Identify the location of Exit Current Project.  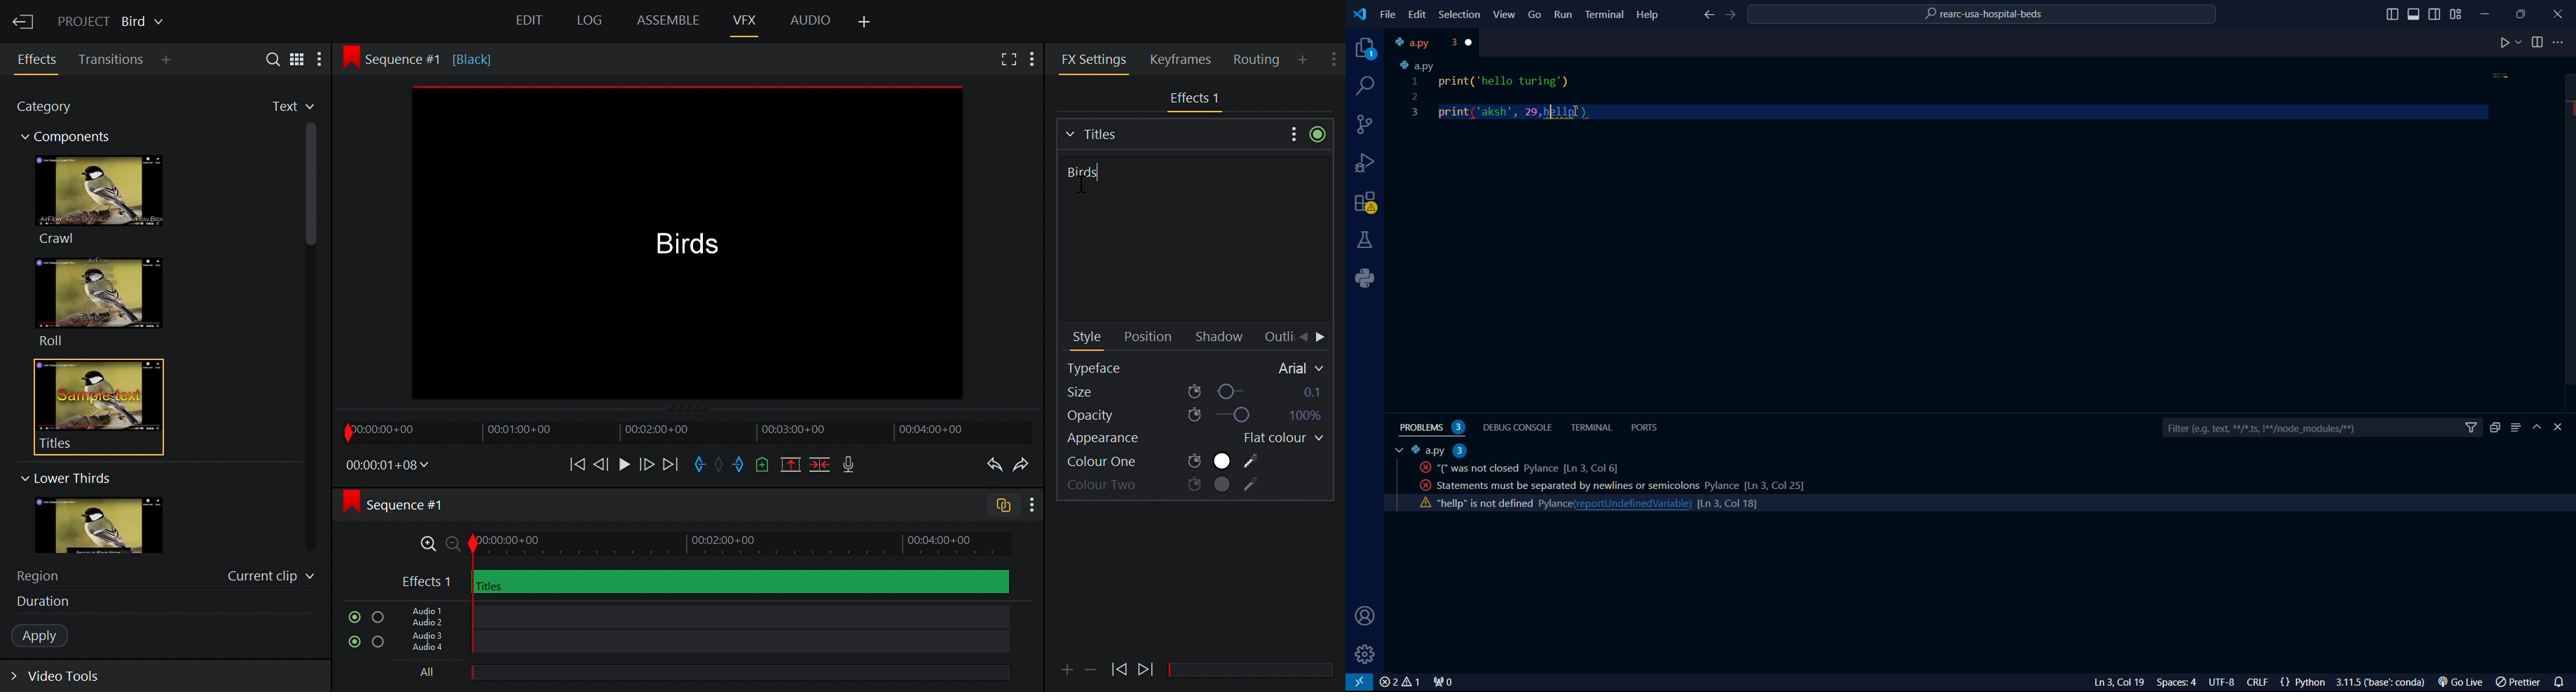
(25, 20).